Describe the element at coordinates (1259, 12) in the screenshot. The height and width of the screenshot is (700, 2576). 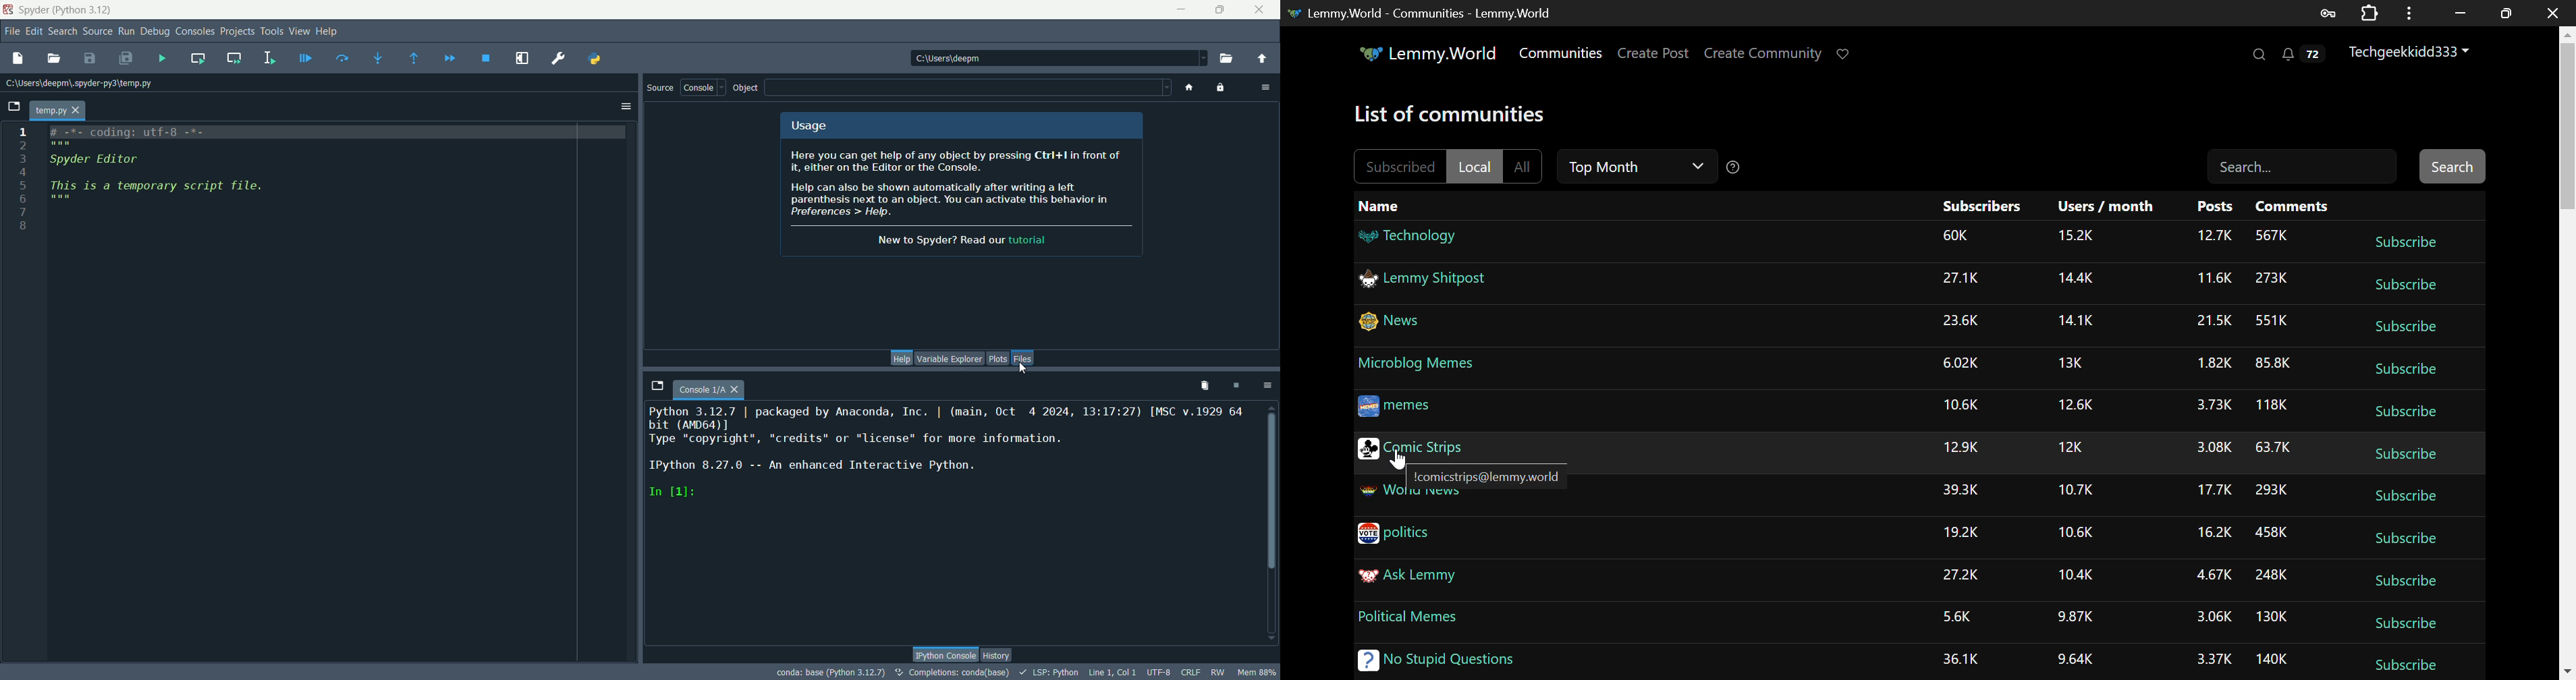
I see `close` at that location.